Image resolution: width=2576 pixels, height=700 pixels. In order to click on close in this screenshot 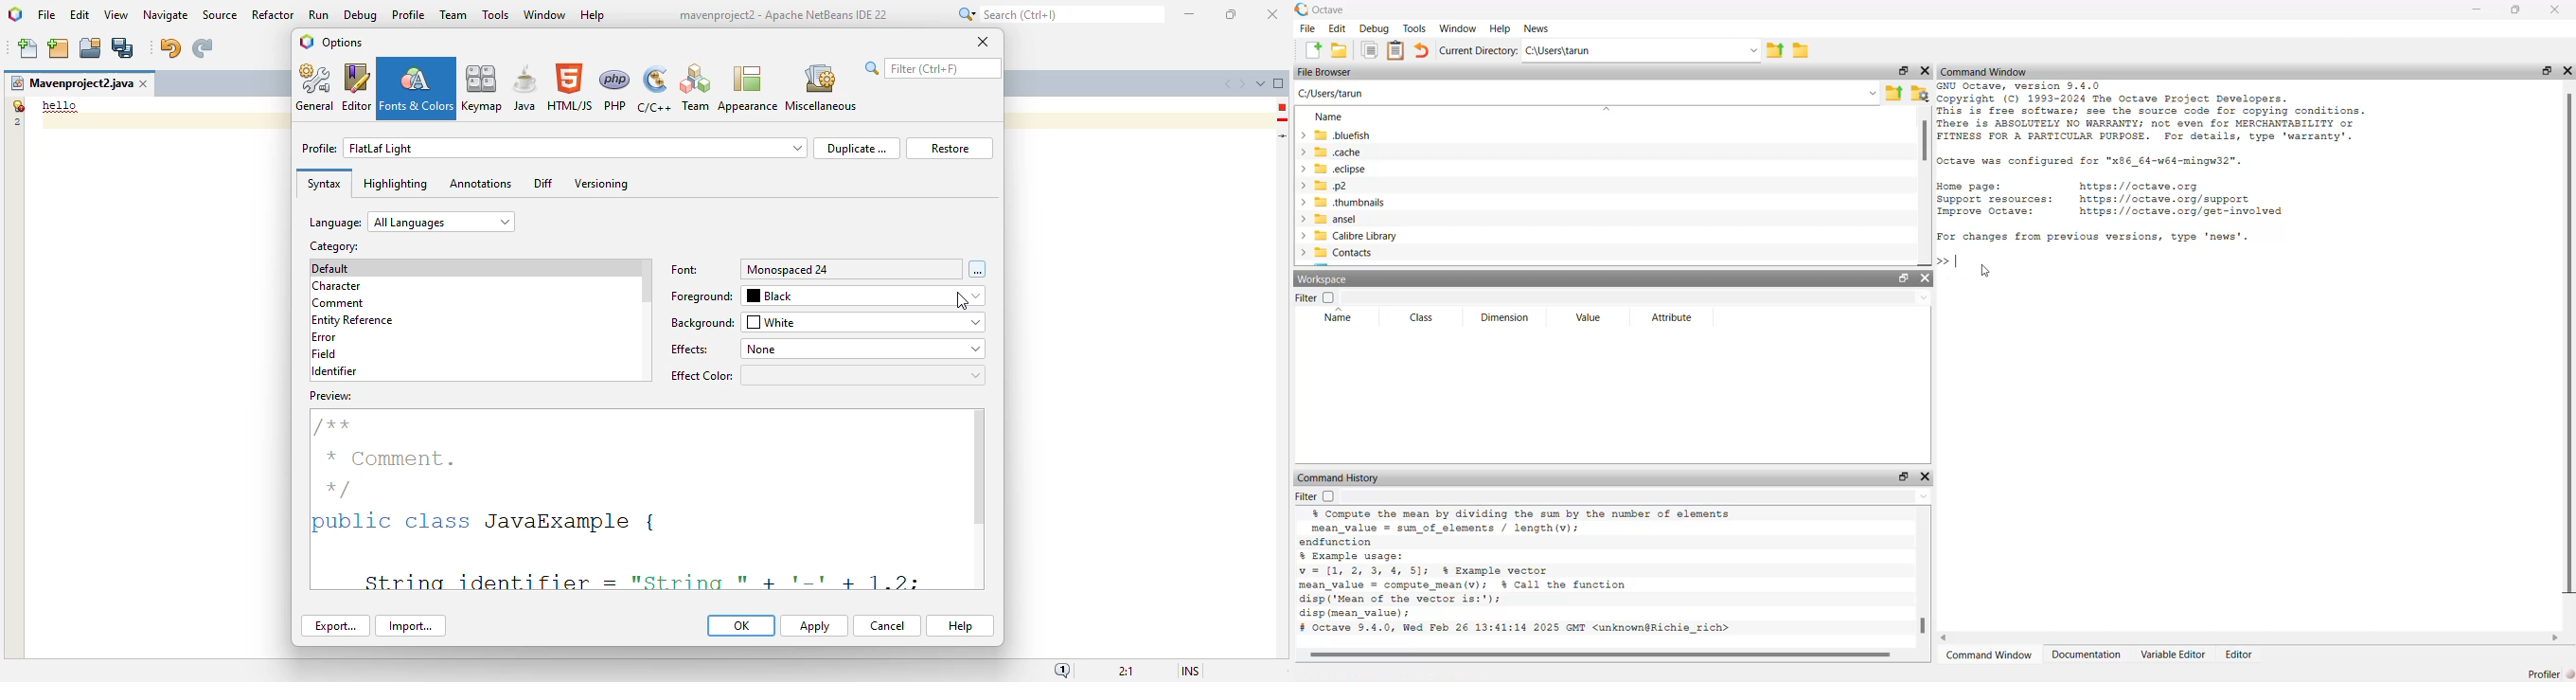, I will do `click(2568, 71)`.